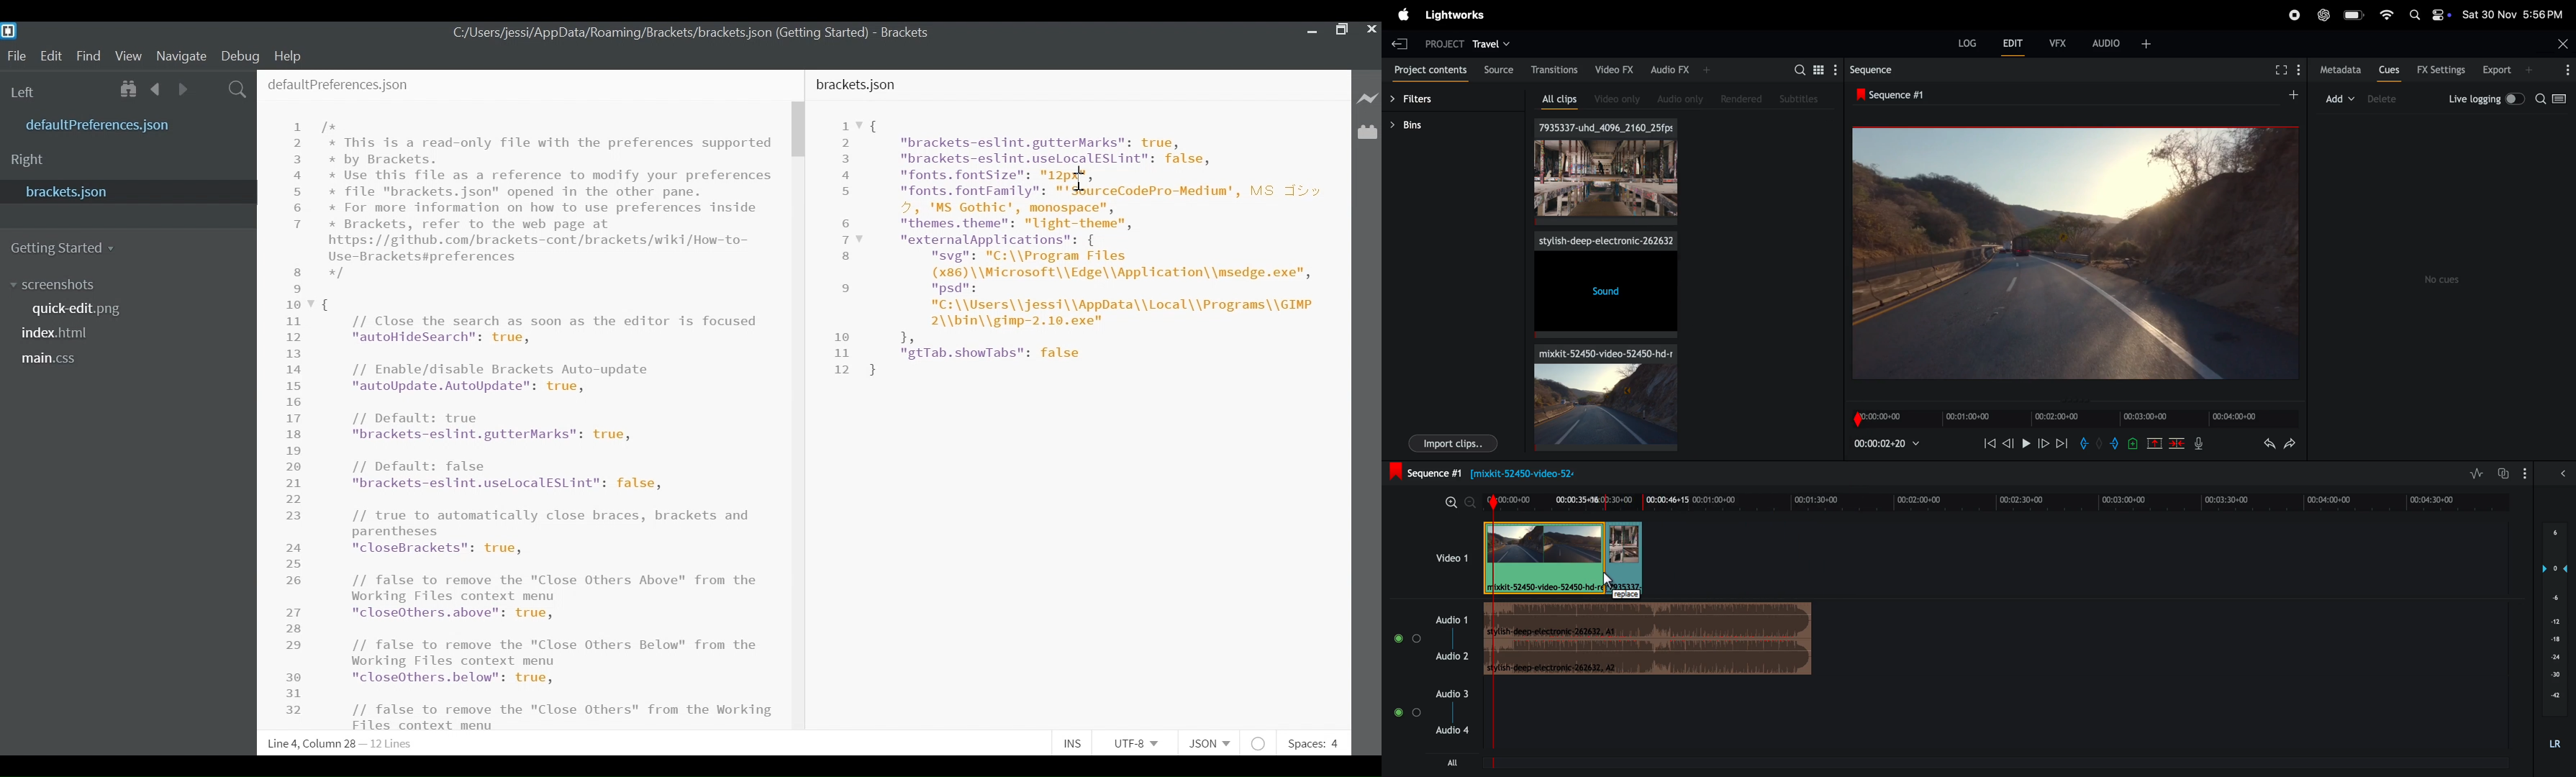 This screenshot has height=784, width=2576. What do you see at coordinates (2513, 15) in the screenshot?
I see `date and time` at bounding box center [2513, 15].